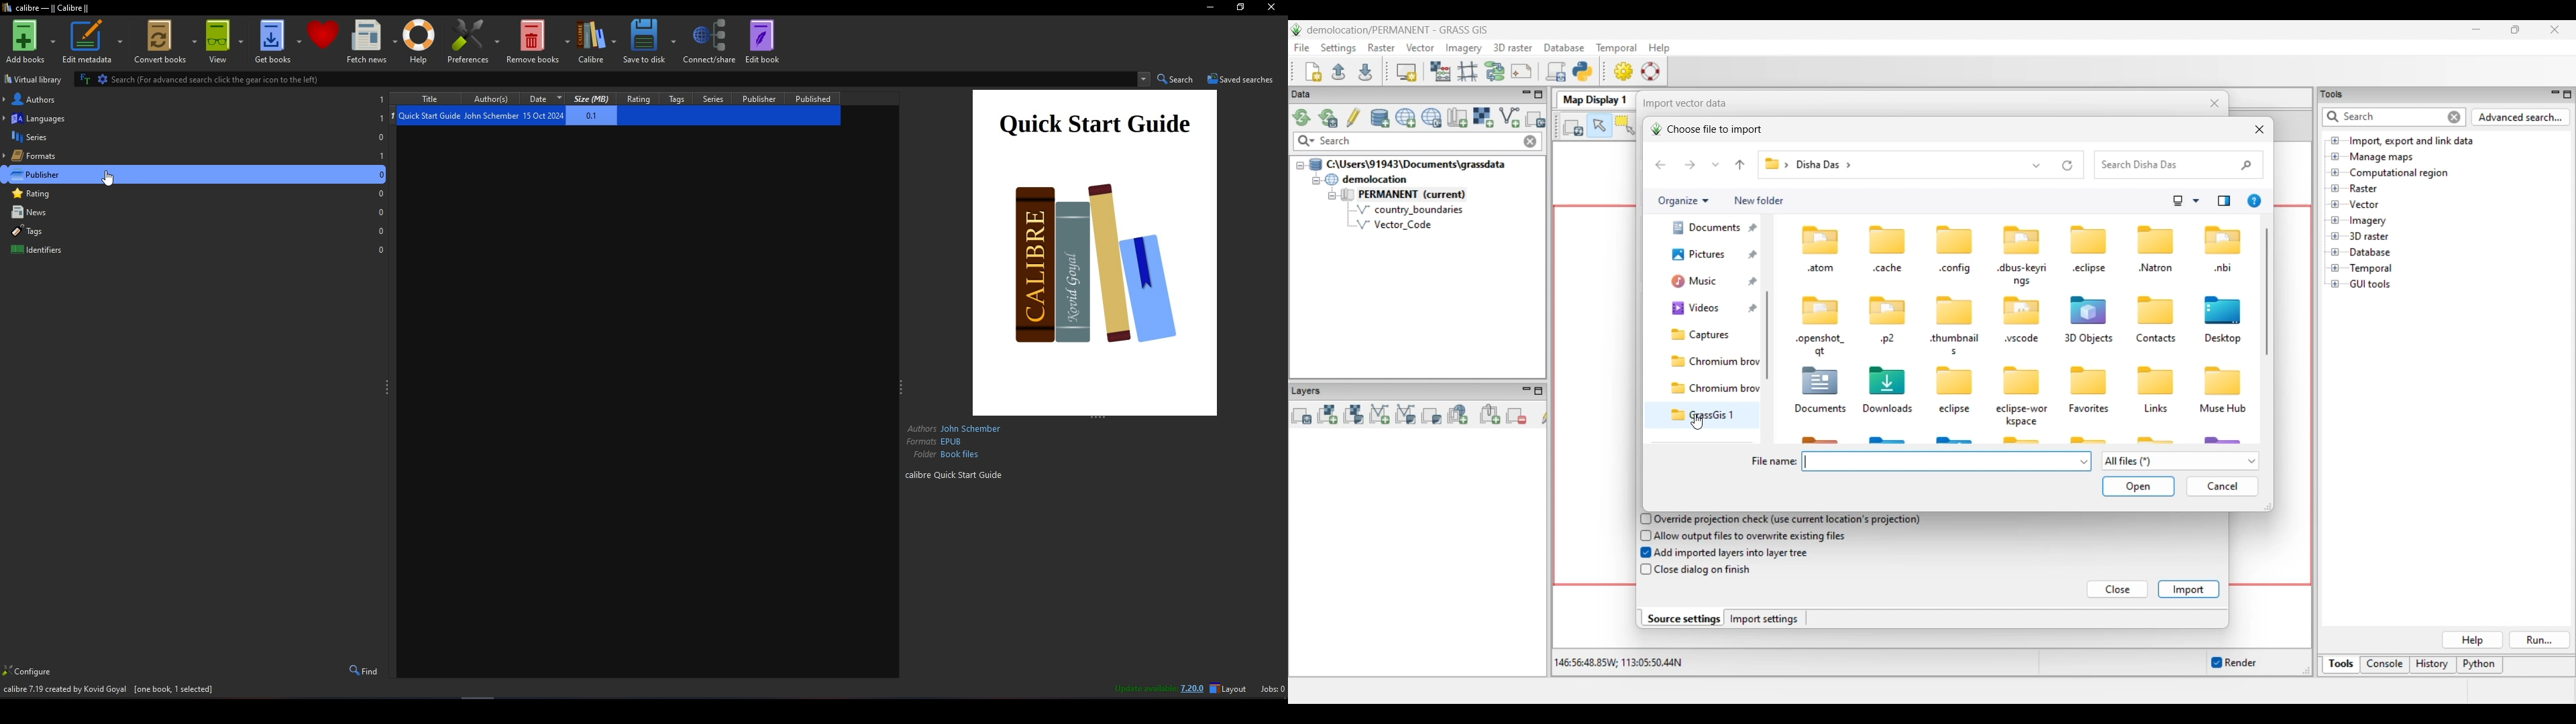 Image resolution: width=2576 pixels, height=728 pixels. I want to click on Saved searches, so click(1241, 78).